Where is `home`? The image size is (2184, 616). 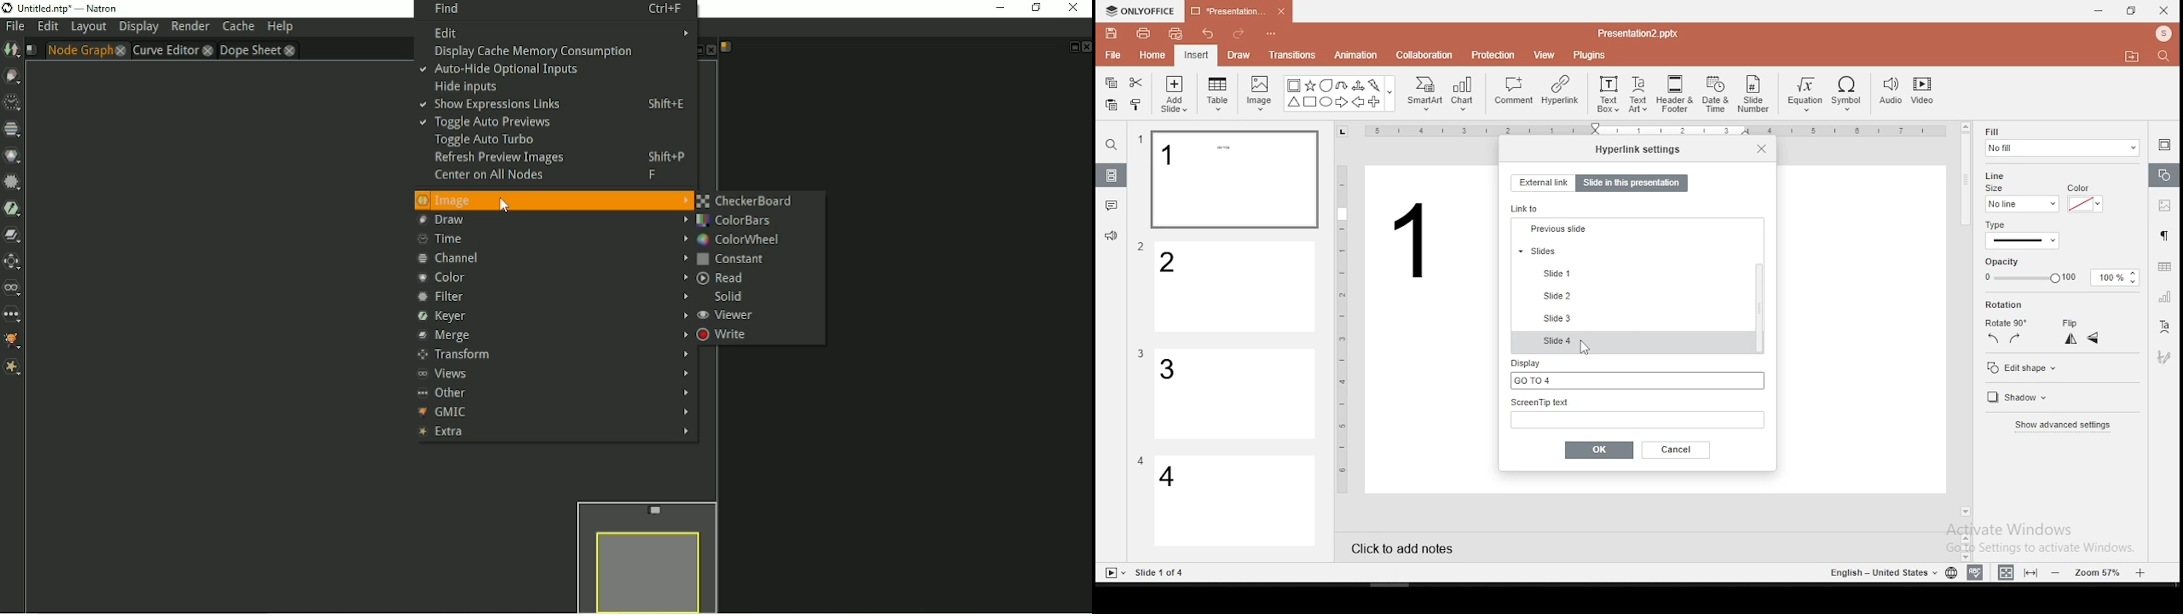 home is located at coordinates (1151, 55).